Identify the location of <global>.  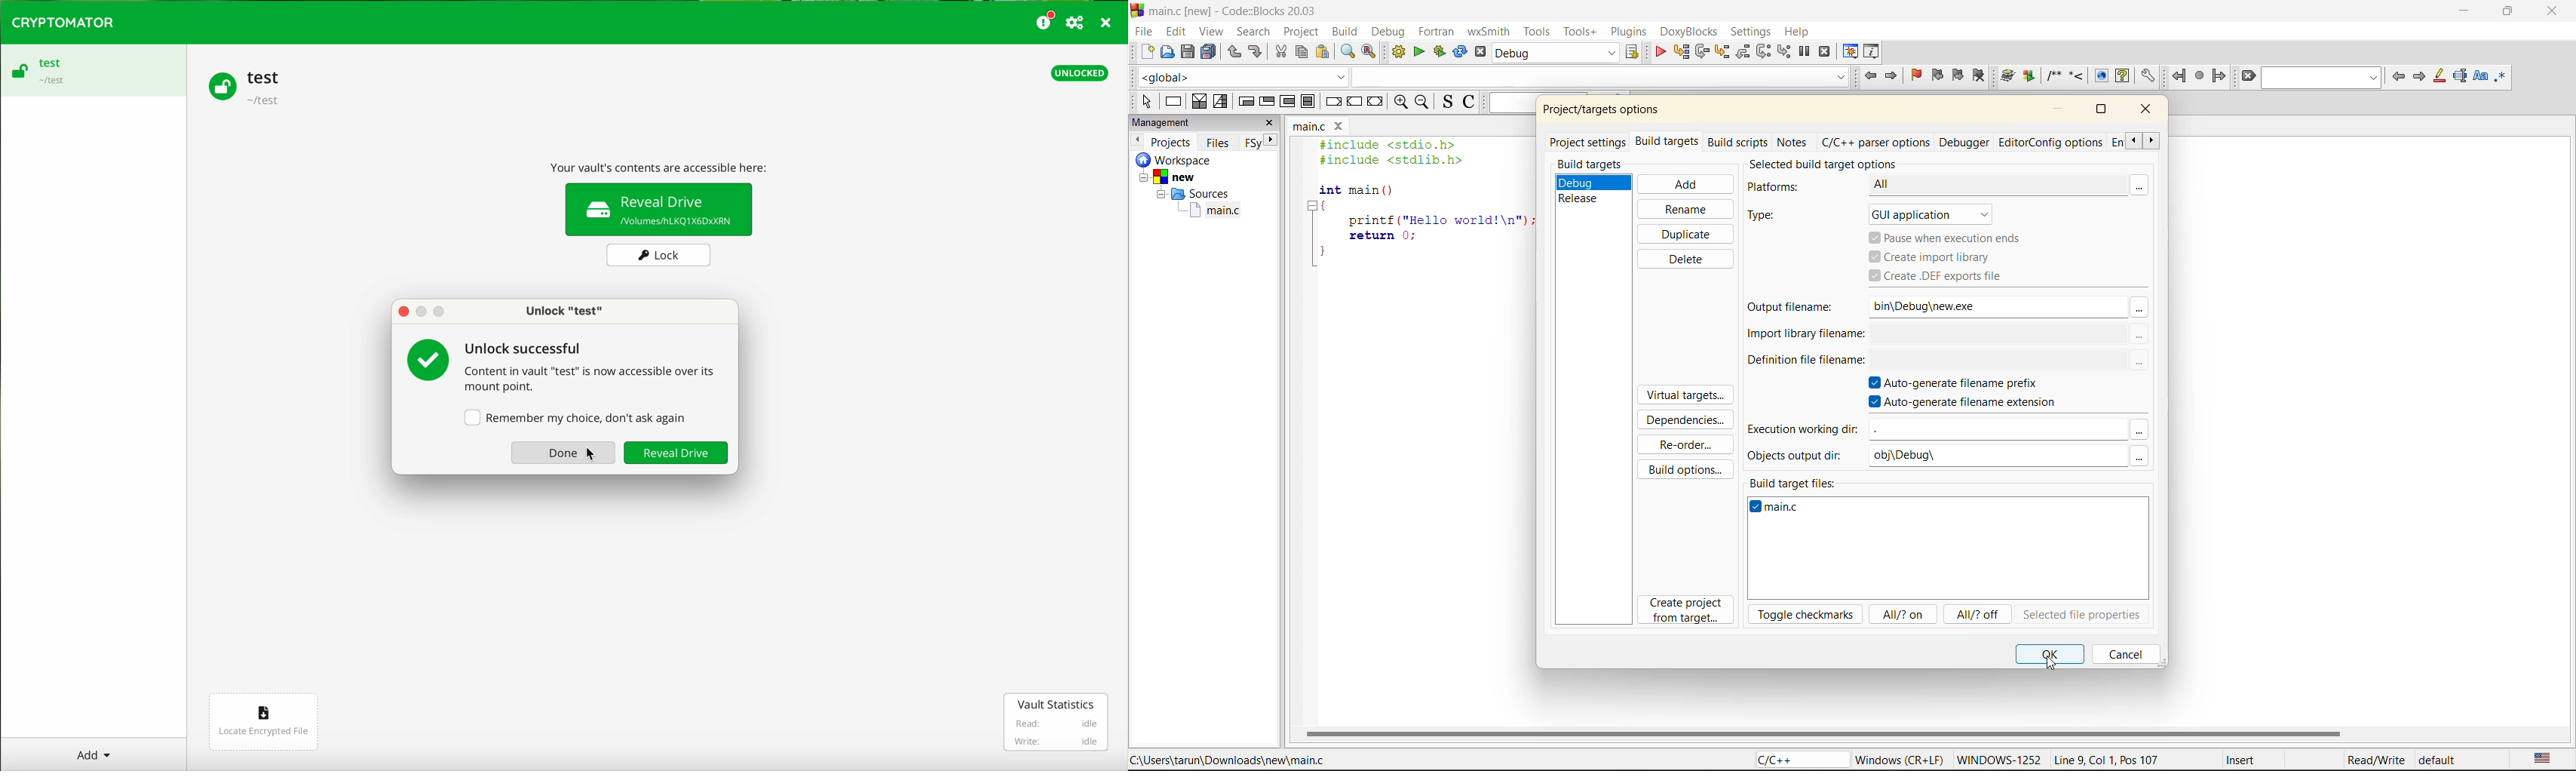
(1241, 76).